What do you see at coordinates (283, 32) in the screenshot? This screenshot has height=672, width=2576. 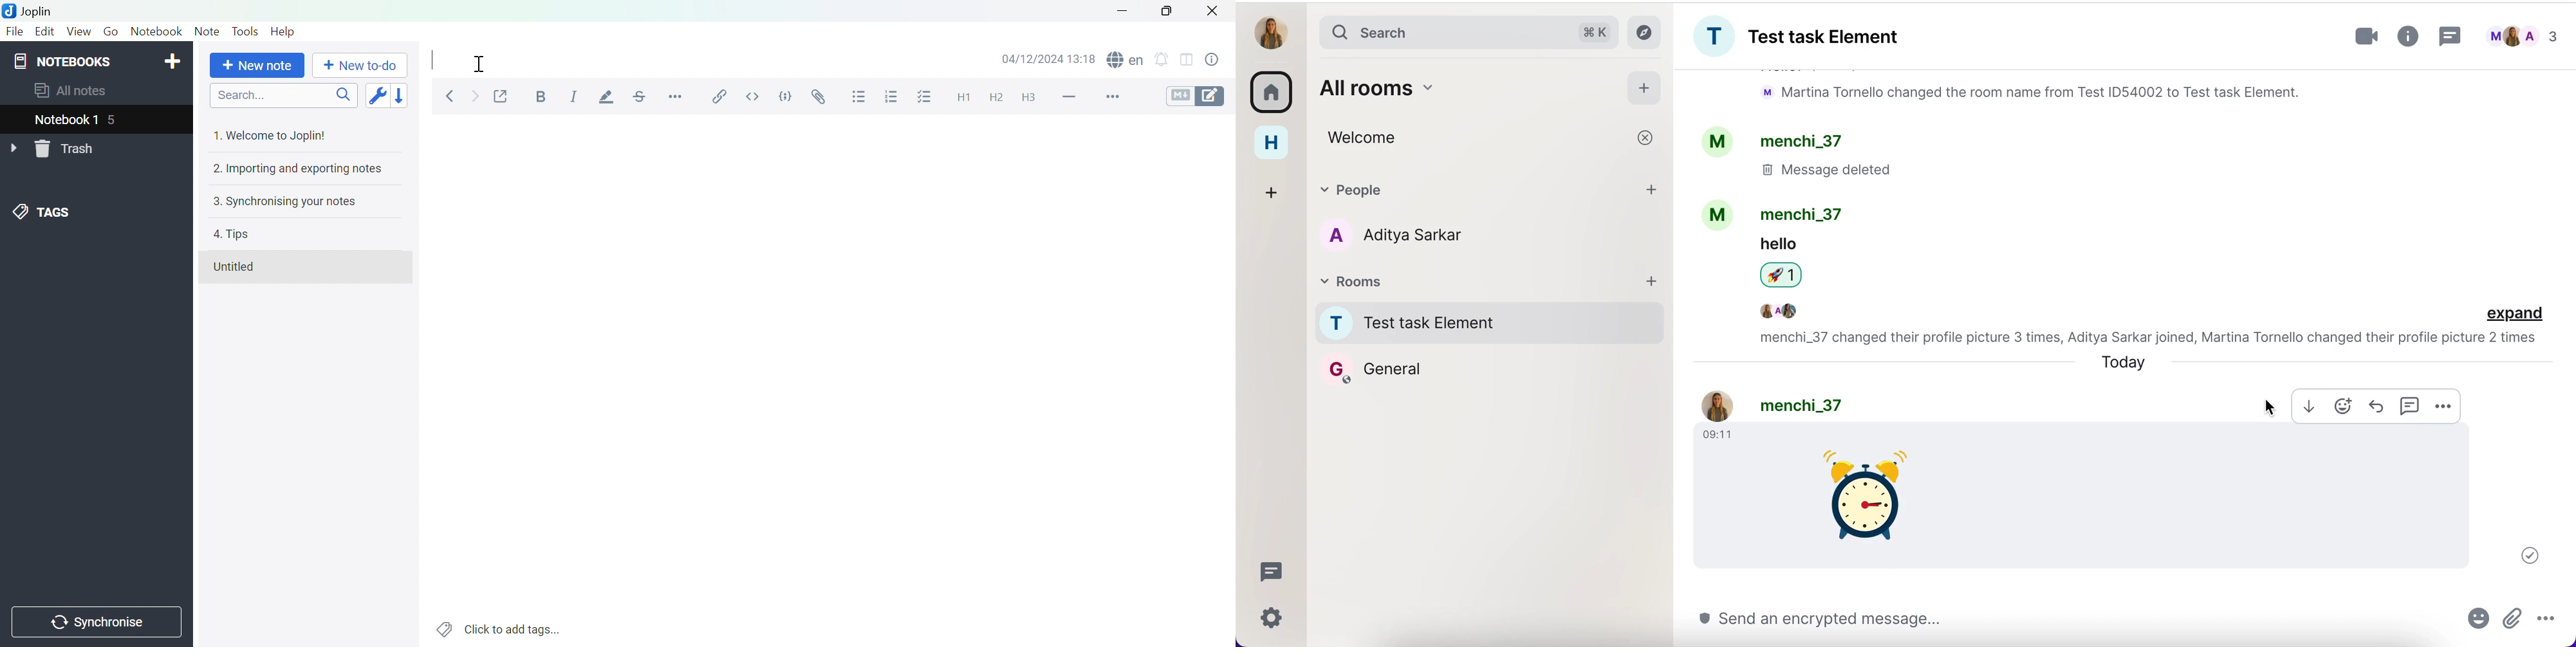 I see `Help` at bounding box center [283, 32].